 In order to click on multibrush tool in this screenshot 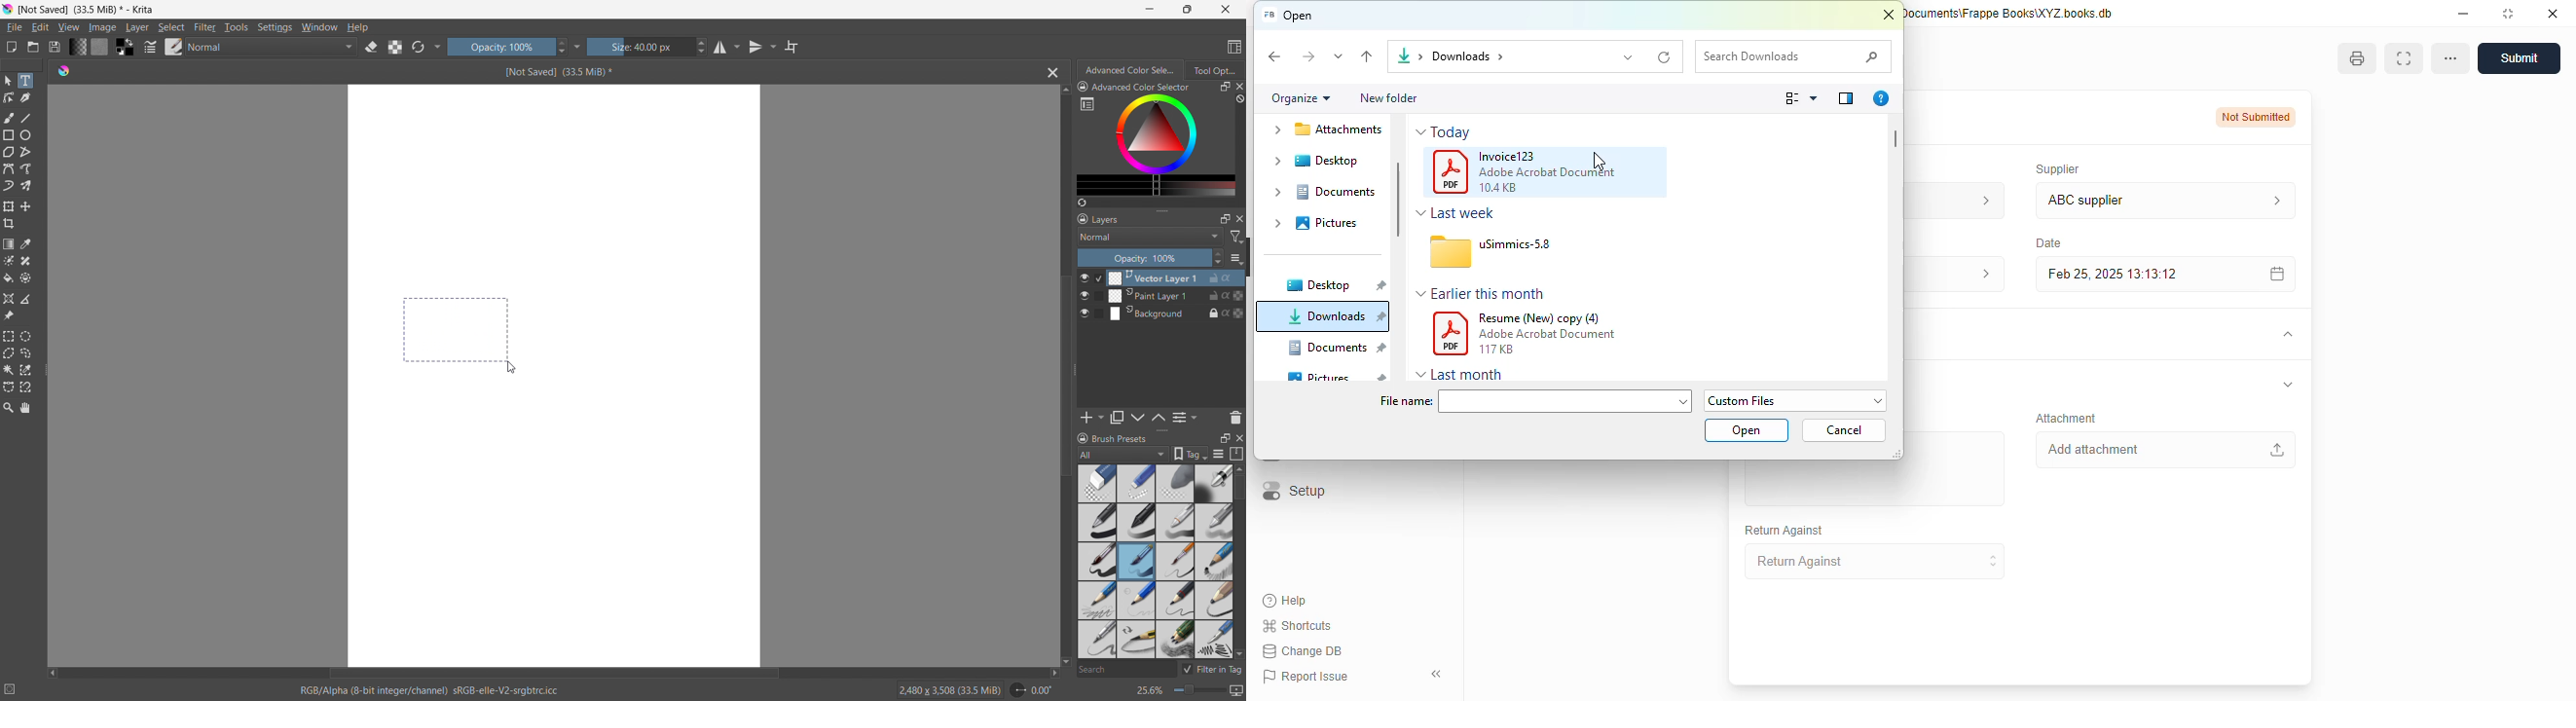, I will do `click(26, 186)`.